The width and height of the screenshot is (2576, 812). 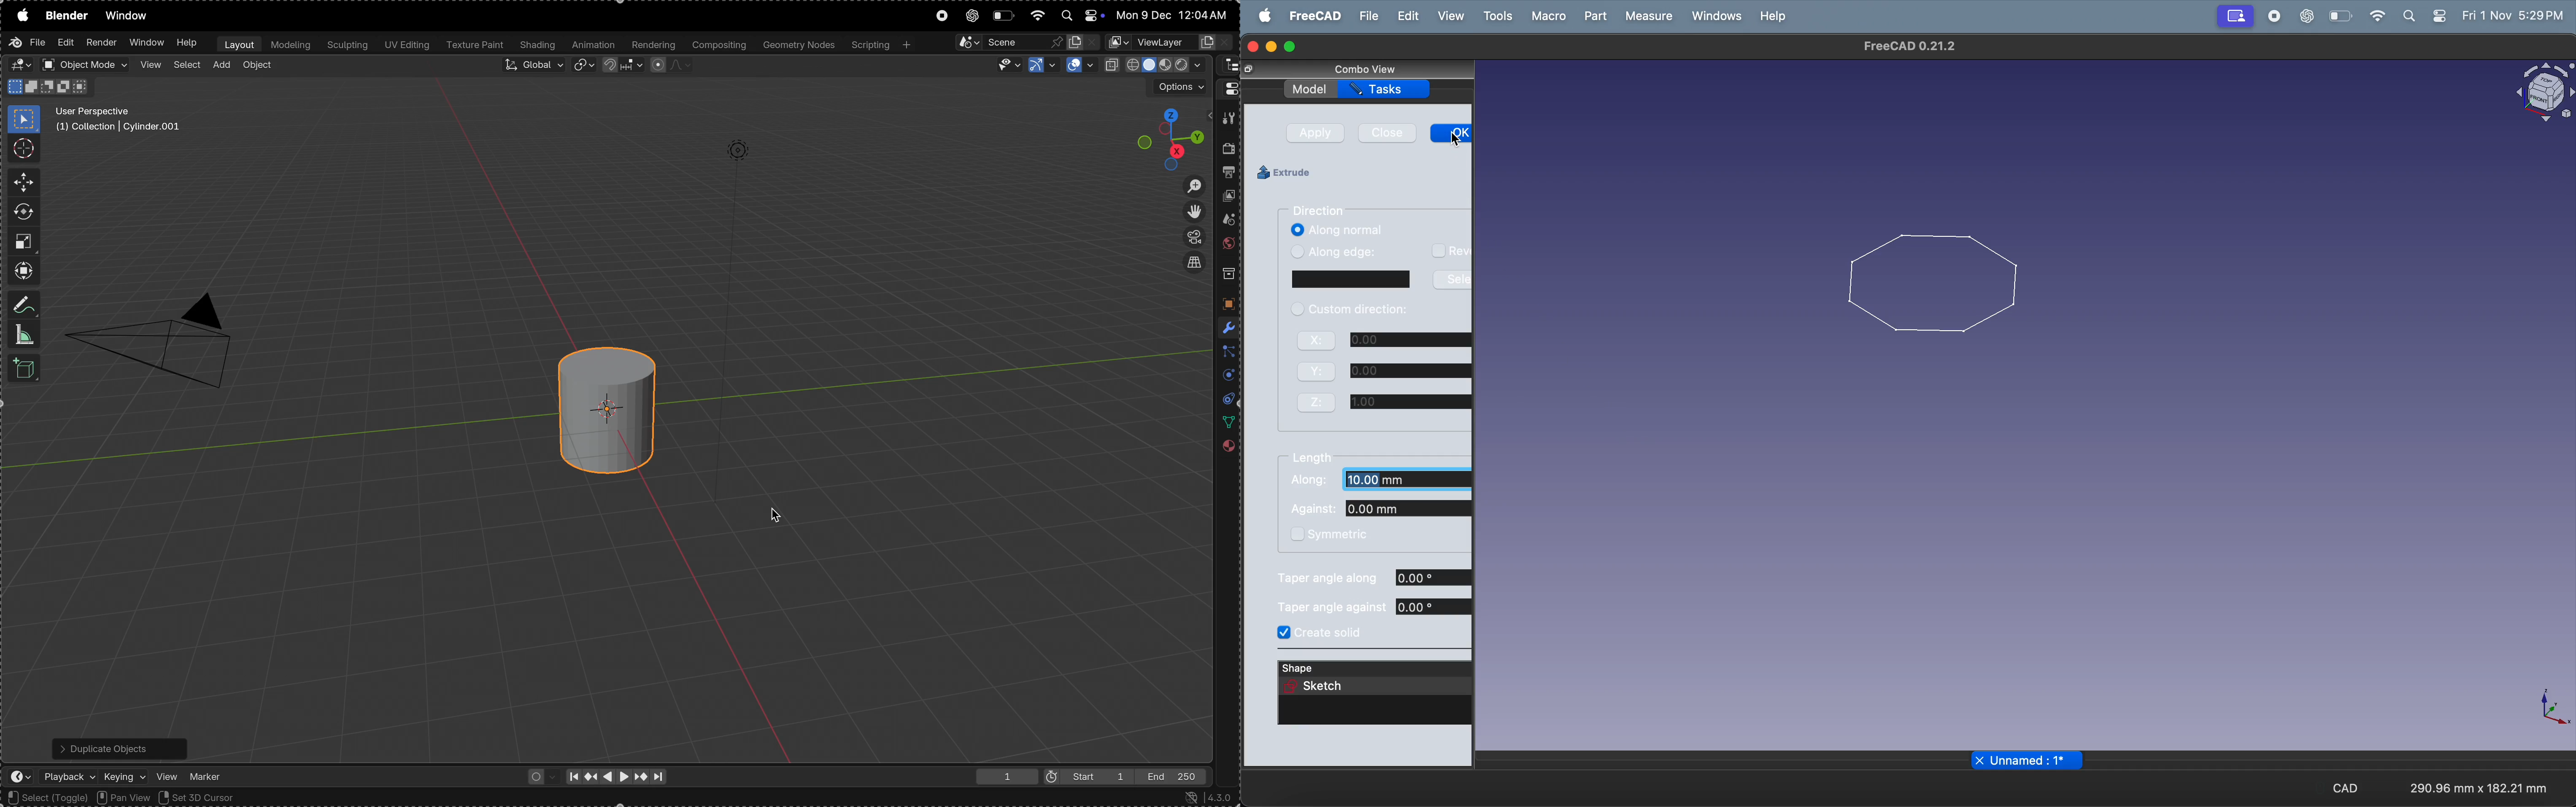 What do you see at coordinates (1308, 668) in the screenshot?
I see `shape` at bounding box center [1308, 668].